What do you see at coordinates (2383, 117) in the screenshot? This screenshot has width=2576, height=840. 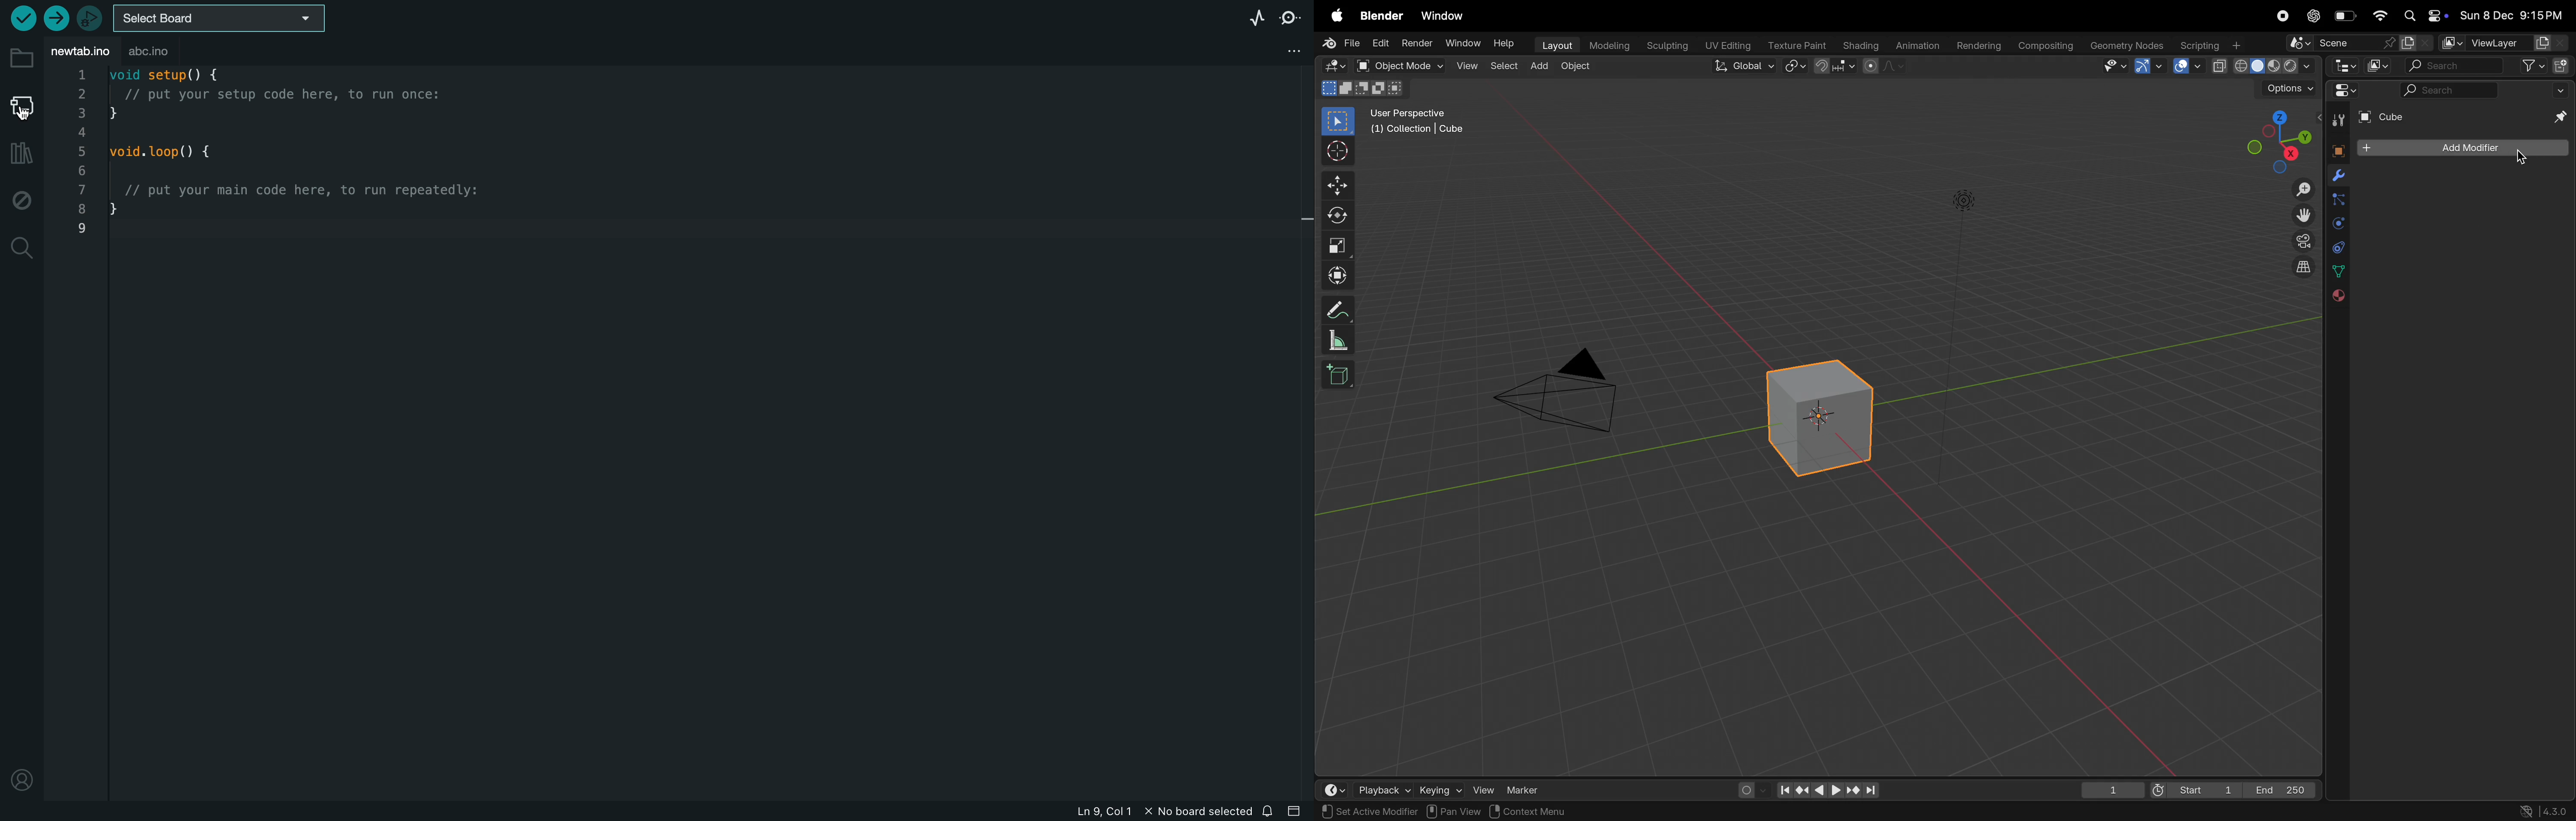 I see `Cube` at bounding box center [2383, 117].